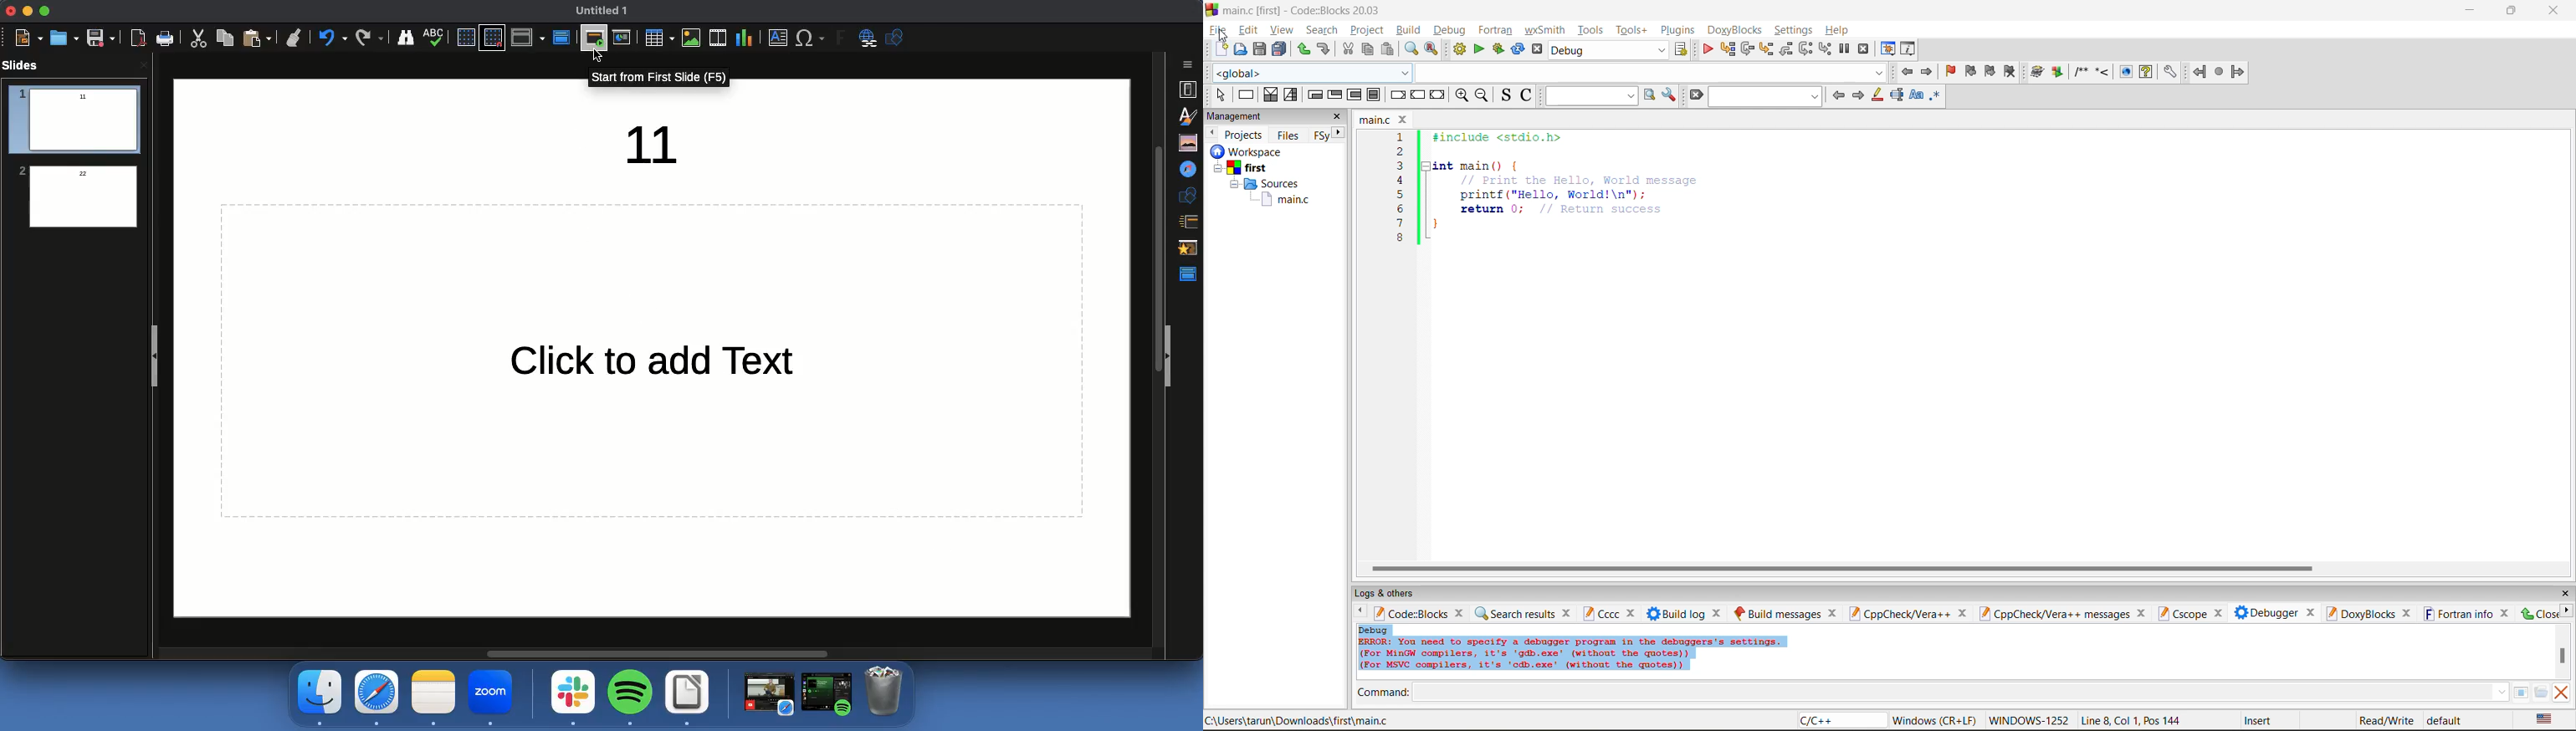 This screenshot has width=2576, height=756. Describe the element at coordinates (1401, 194) in the screenshot. I see `5` at that location.